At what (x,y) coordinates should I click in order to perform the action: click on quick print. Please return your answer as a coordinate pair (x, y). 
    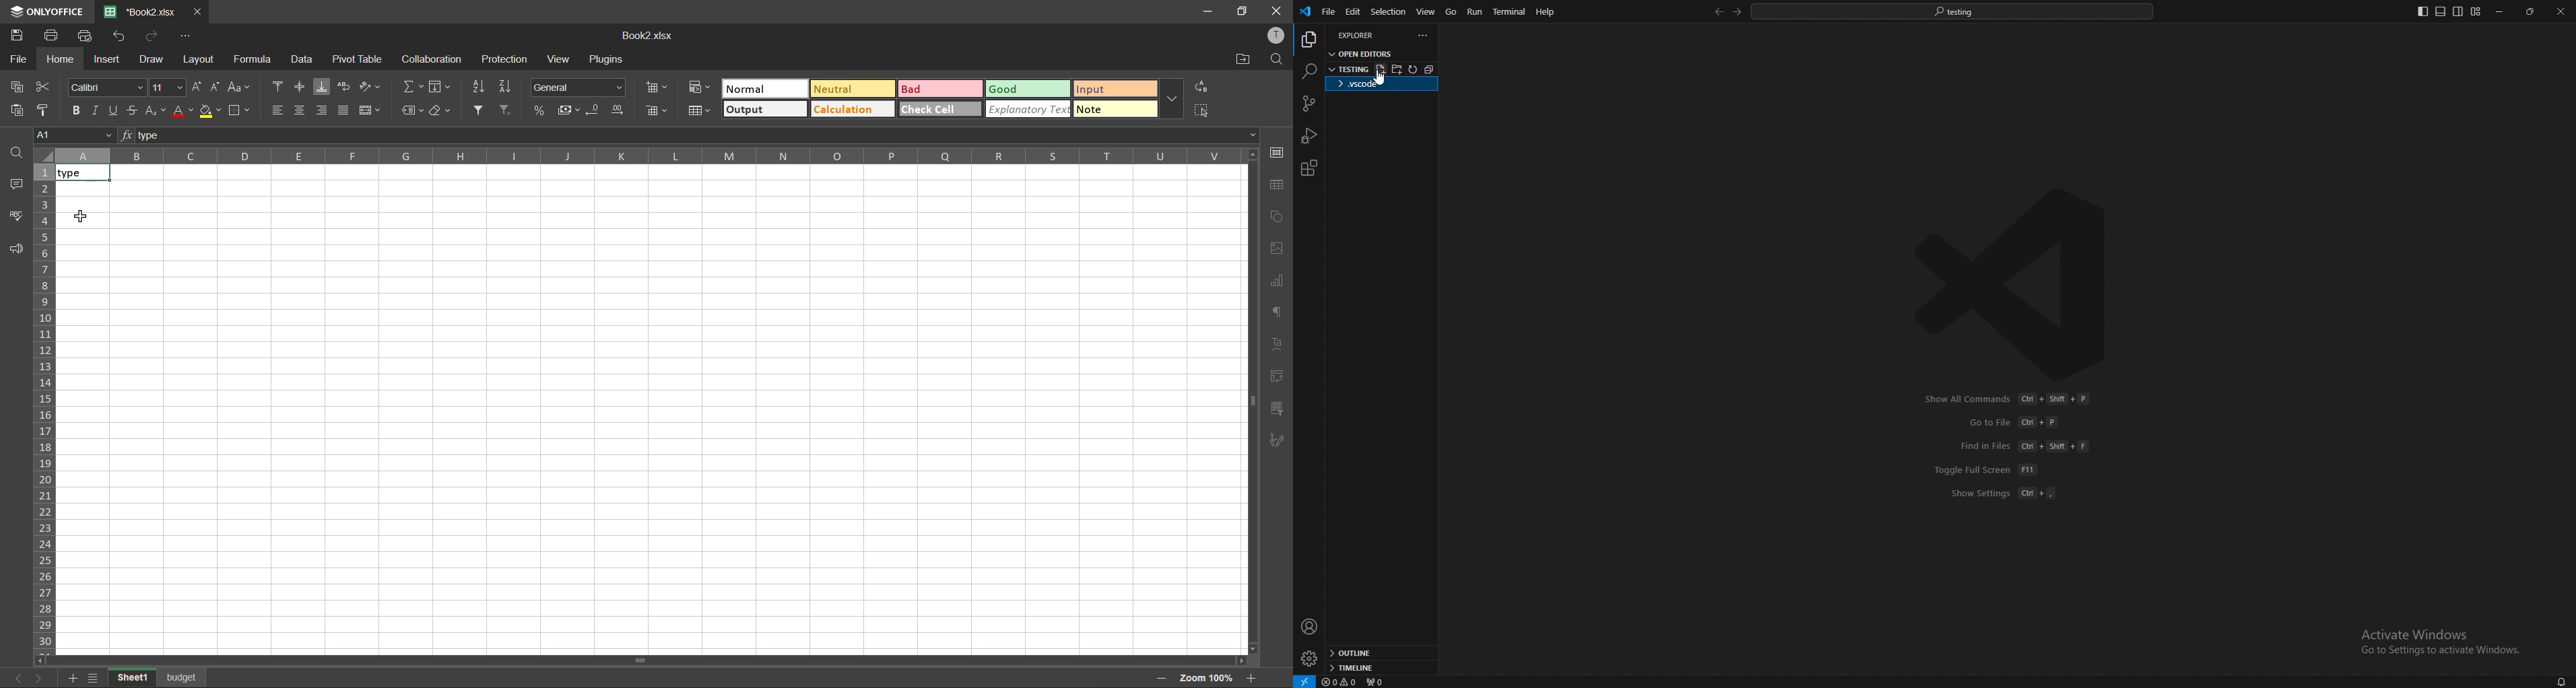
    Looking at the image, I should click on (88, 36).